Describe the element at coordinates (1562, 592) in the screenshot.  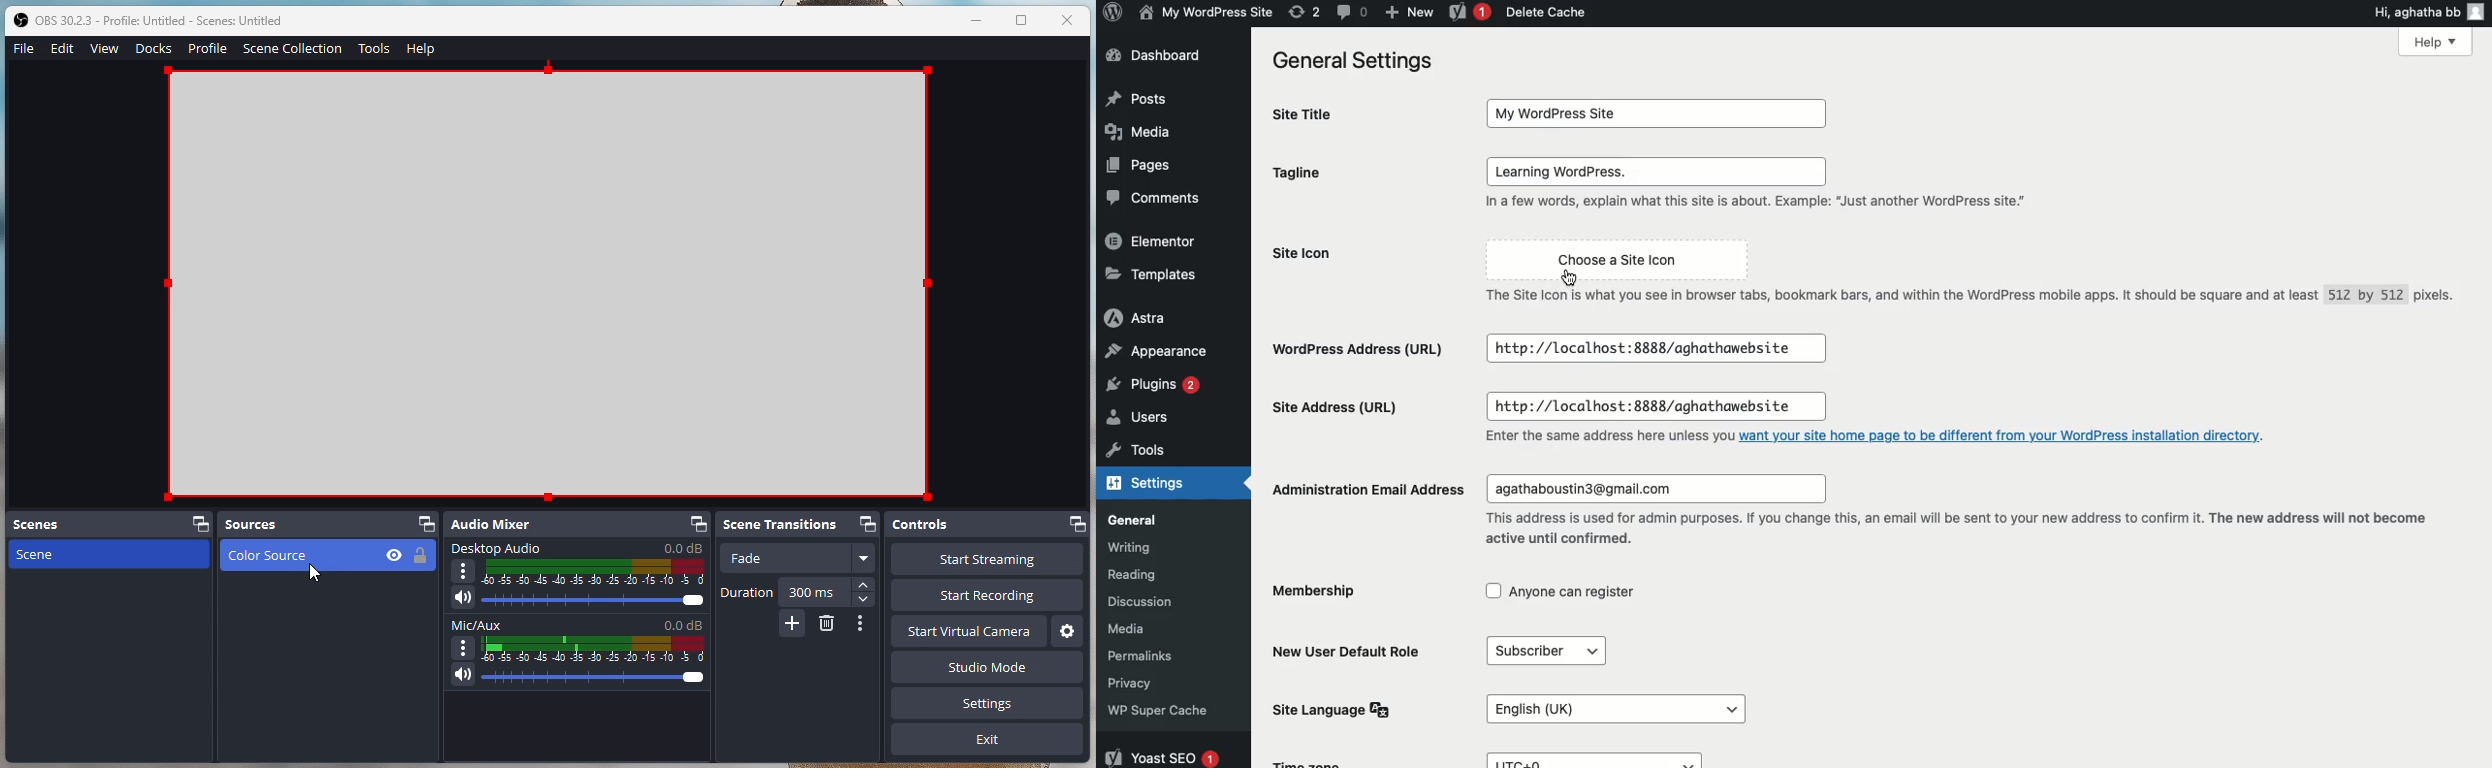
I see `Anyone can register` at that location.